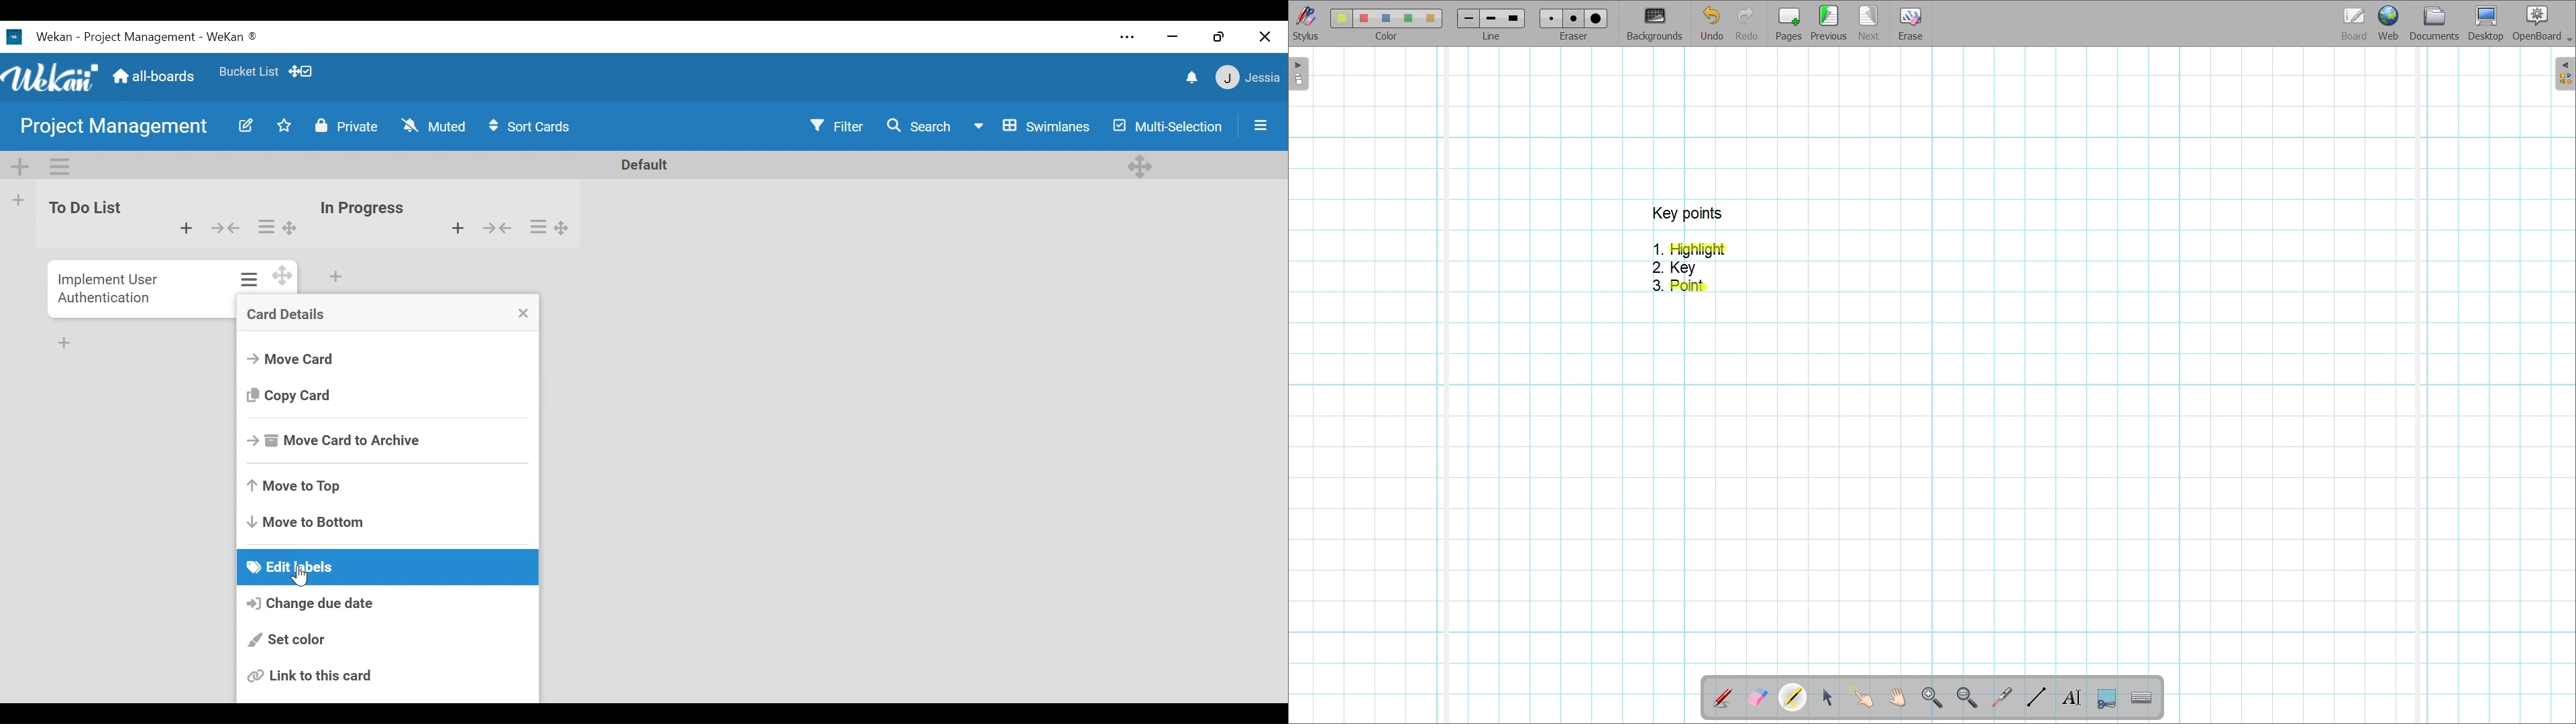  What do you see at coordinates (342, 440) in the screenshot?
I see `-& Move Card to Archive` at bounding box center [342, 440].